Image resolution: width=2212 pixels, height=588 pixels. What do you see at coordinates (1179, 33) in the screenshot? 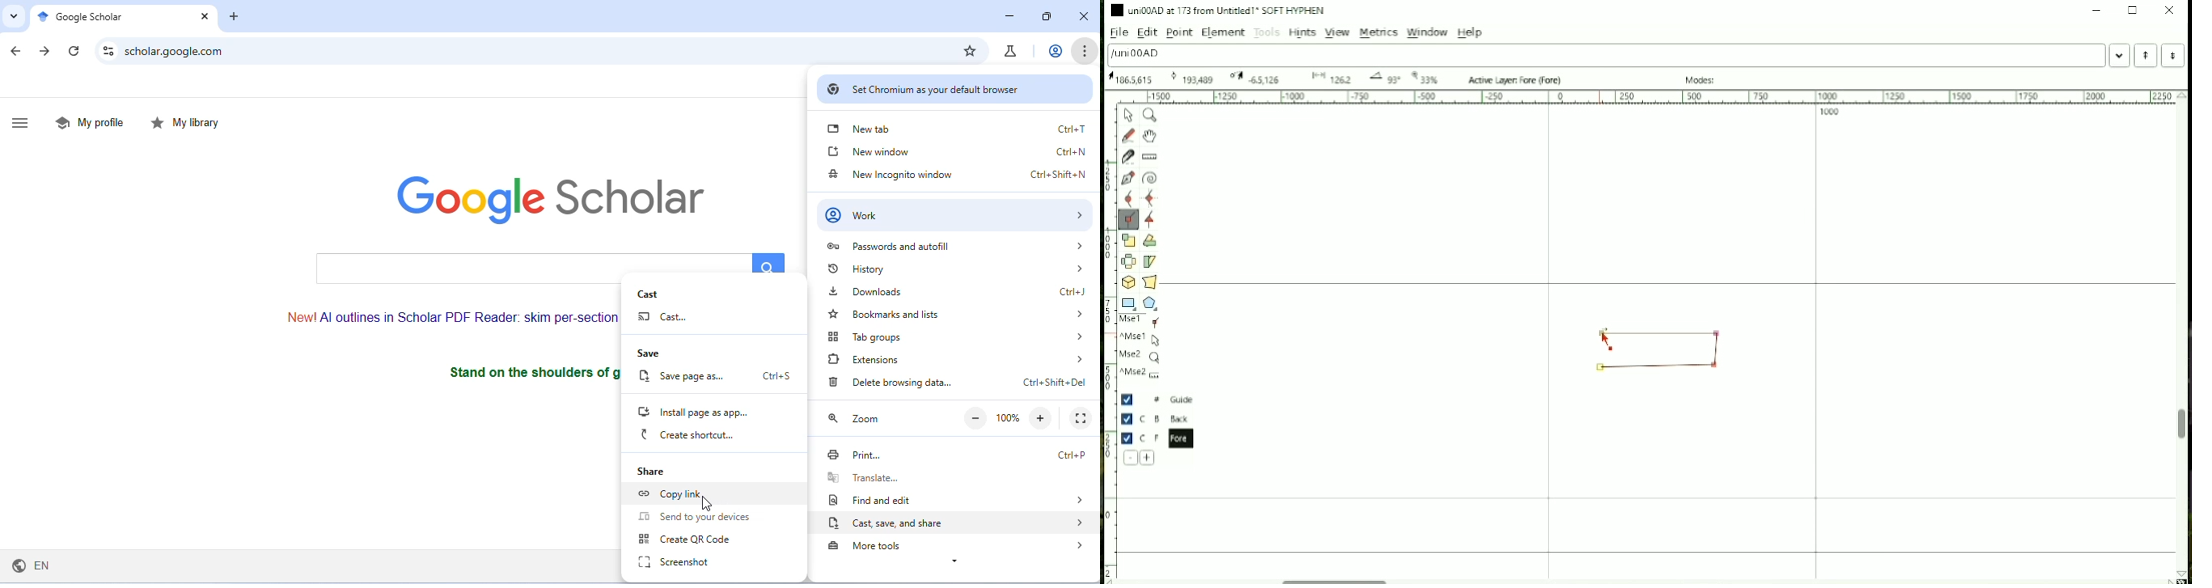
I see `Point` at bounding box center [1179, 33].